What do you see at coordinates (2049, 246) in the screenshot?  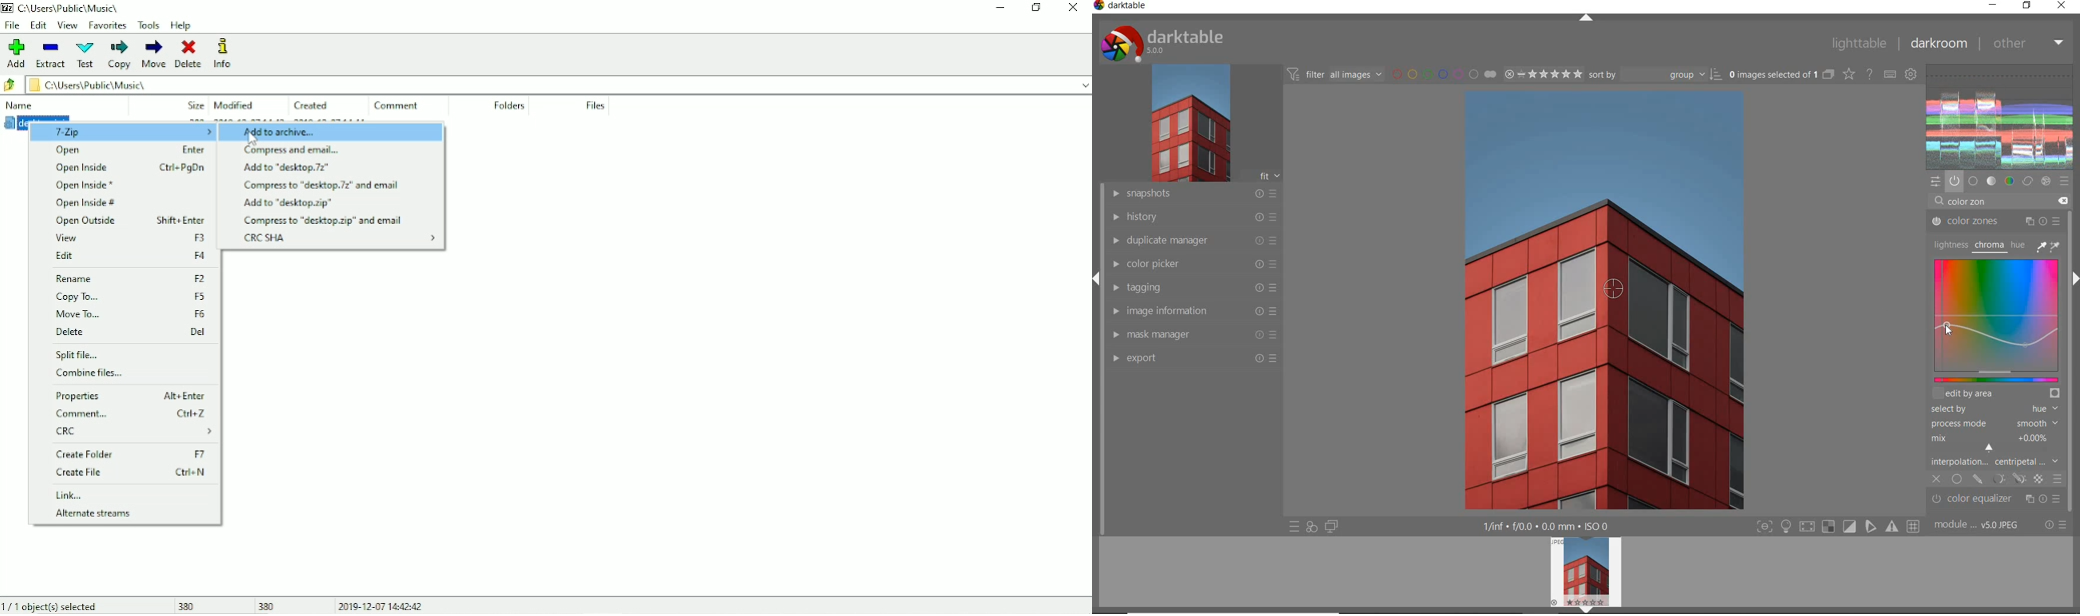 I see `PICKER TOOLS` at bounding box center [2049, 246].